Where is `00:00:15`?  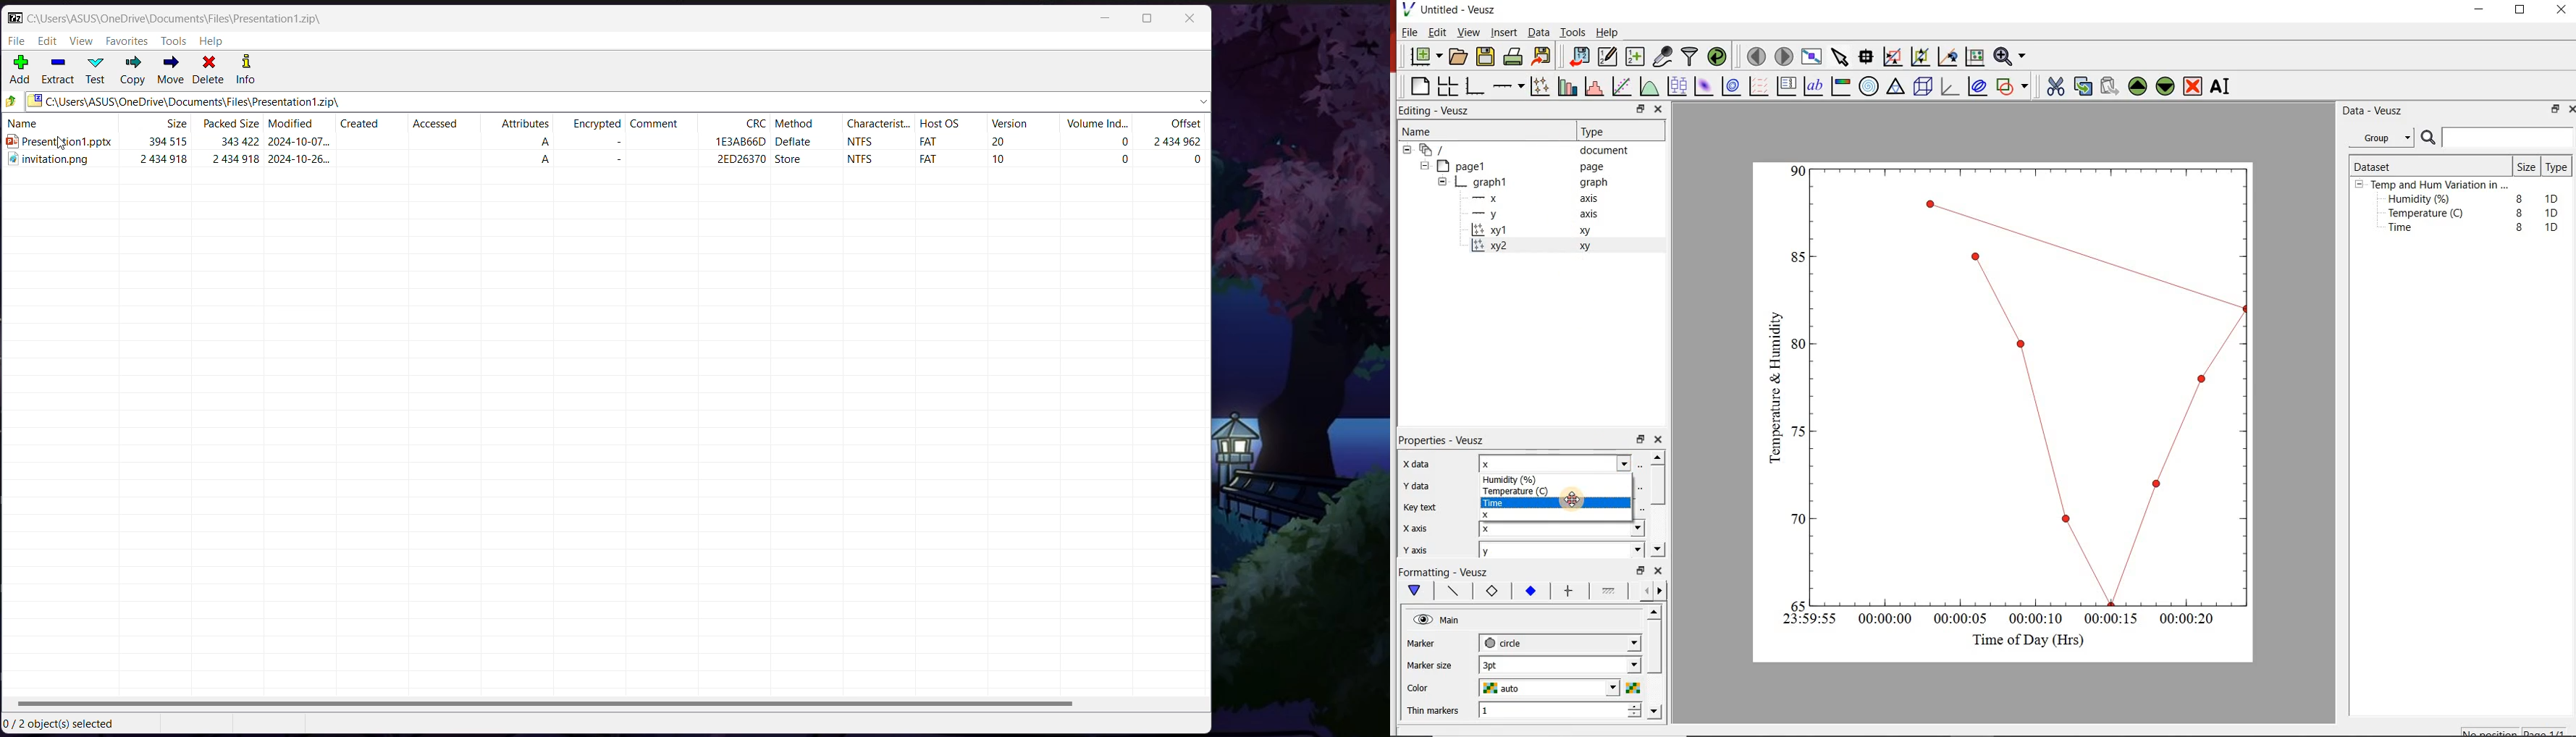 00:00:15 is located at coordinates (2112, 617).